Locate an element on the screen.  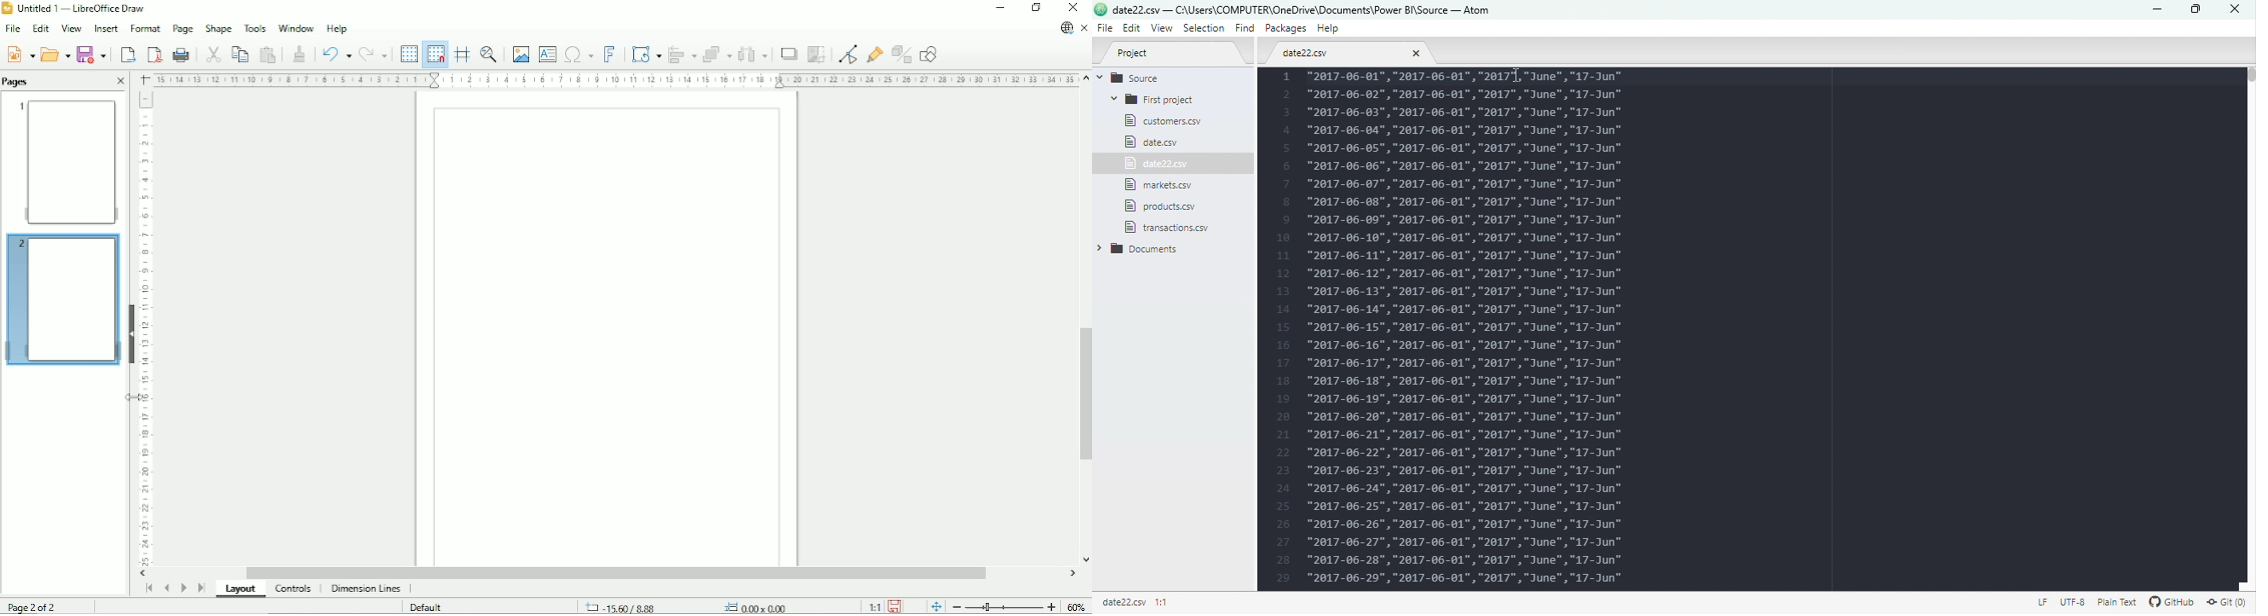
Insert fontwork text is located at coordinates (610, 53).